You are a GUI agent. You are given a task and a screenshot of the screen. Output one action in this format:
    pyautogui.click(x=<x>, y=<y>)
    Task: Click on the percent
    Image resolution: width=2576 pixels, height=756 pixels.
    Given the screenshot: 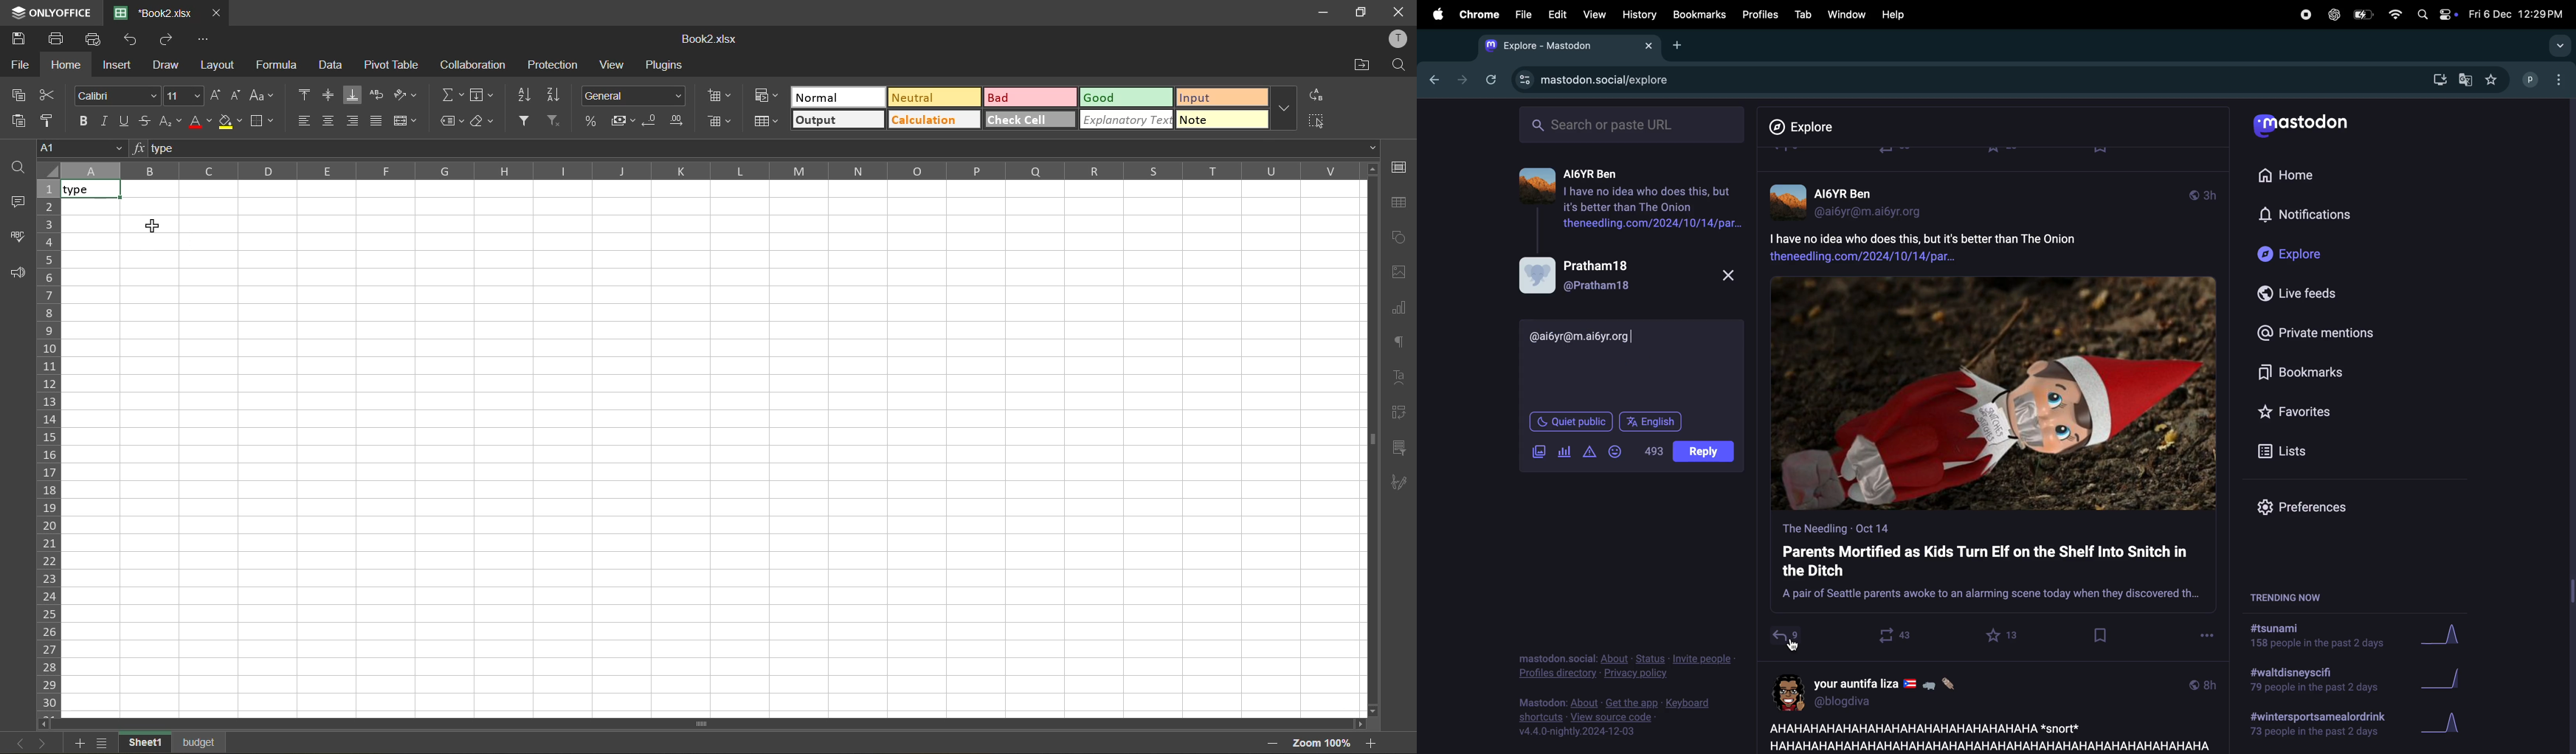 What is the action you would take?
    pyautogui.click(x=589, y=120)
    